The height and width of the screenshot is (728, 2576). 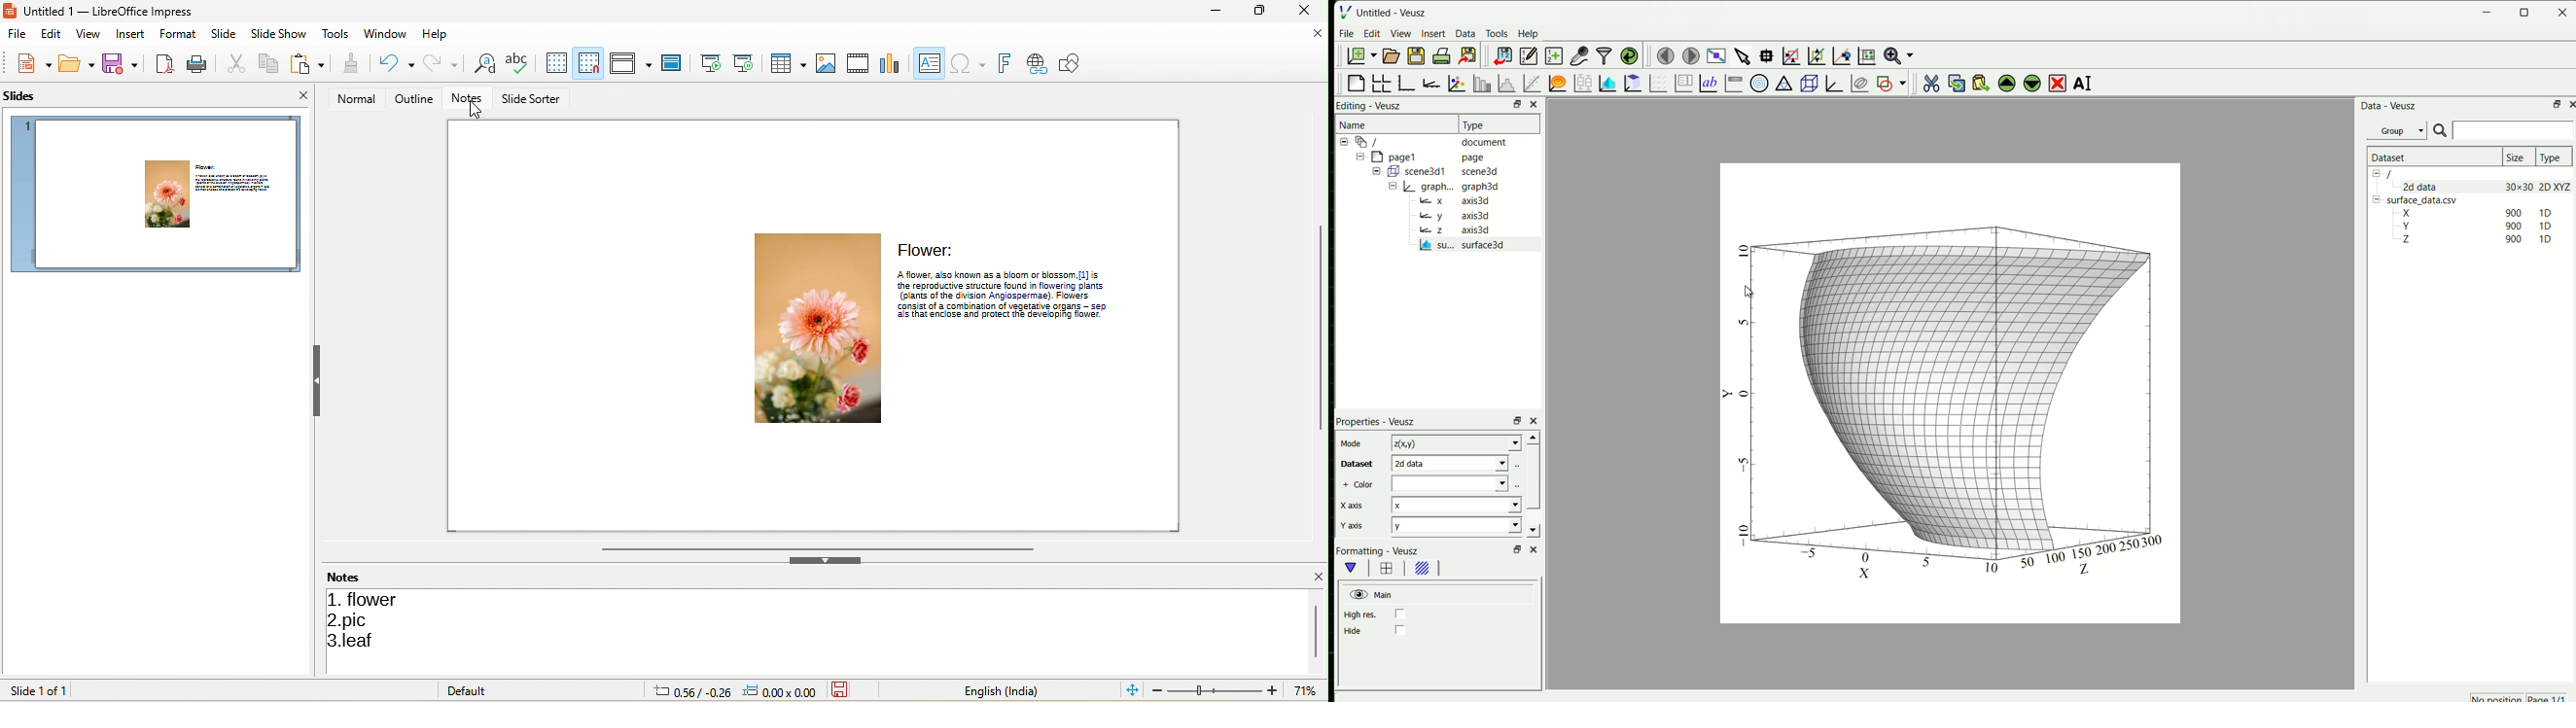 I want to click on save, so click(x=124, y=63).